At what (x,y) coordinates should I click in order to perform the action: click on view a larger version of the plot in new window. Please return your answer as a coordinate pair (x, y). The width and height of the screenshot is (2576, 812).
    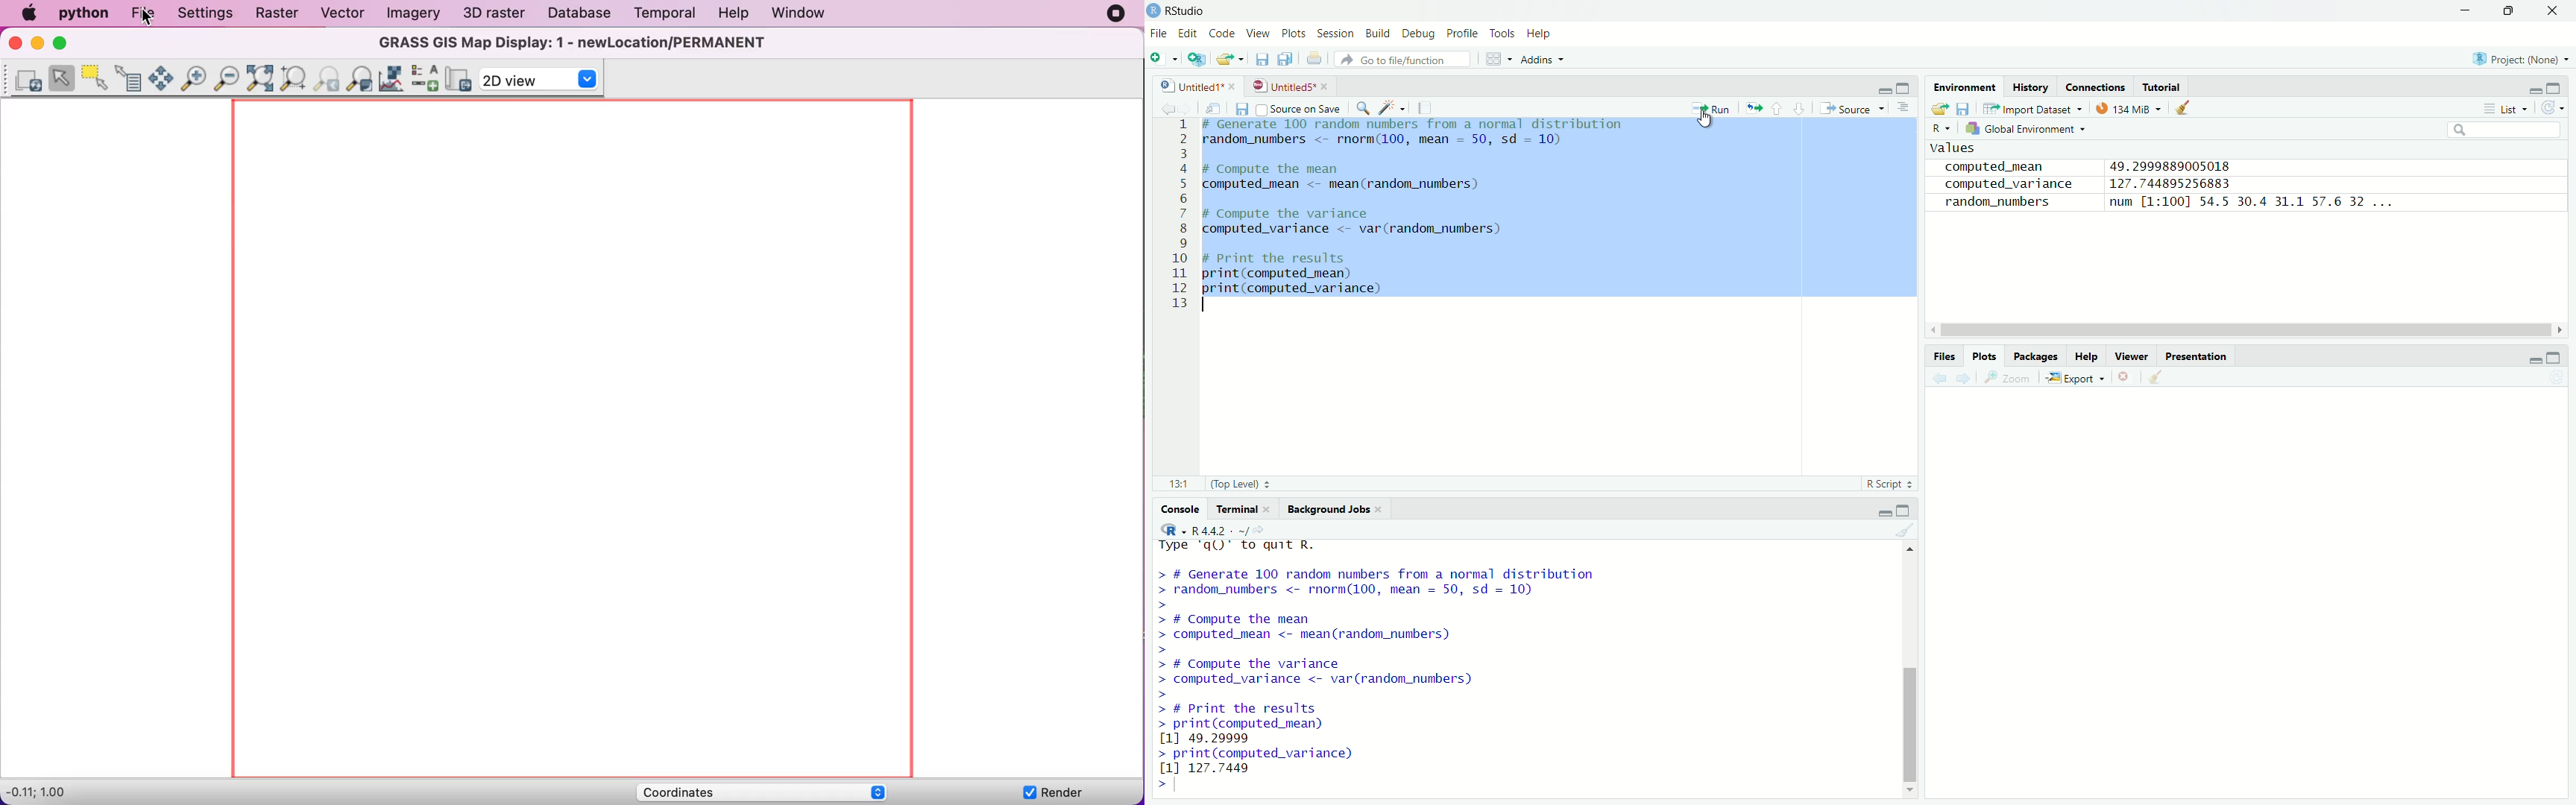
    Looking at the image, I should click on (2011, 380).